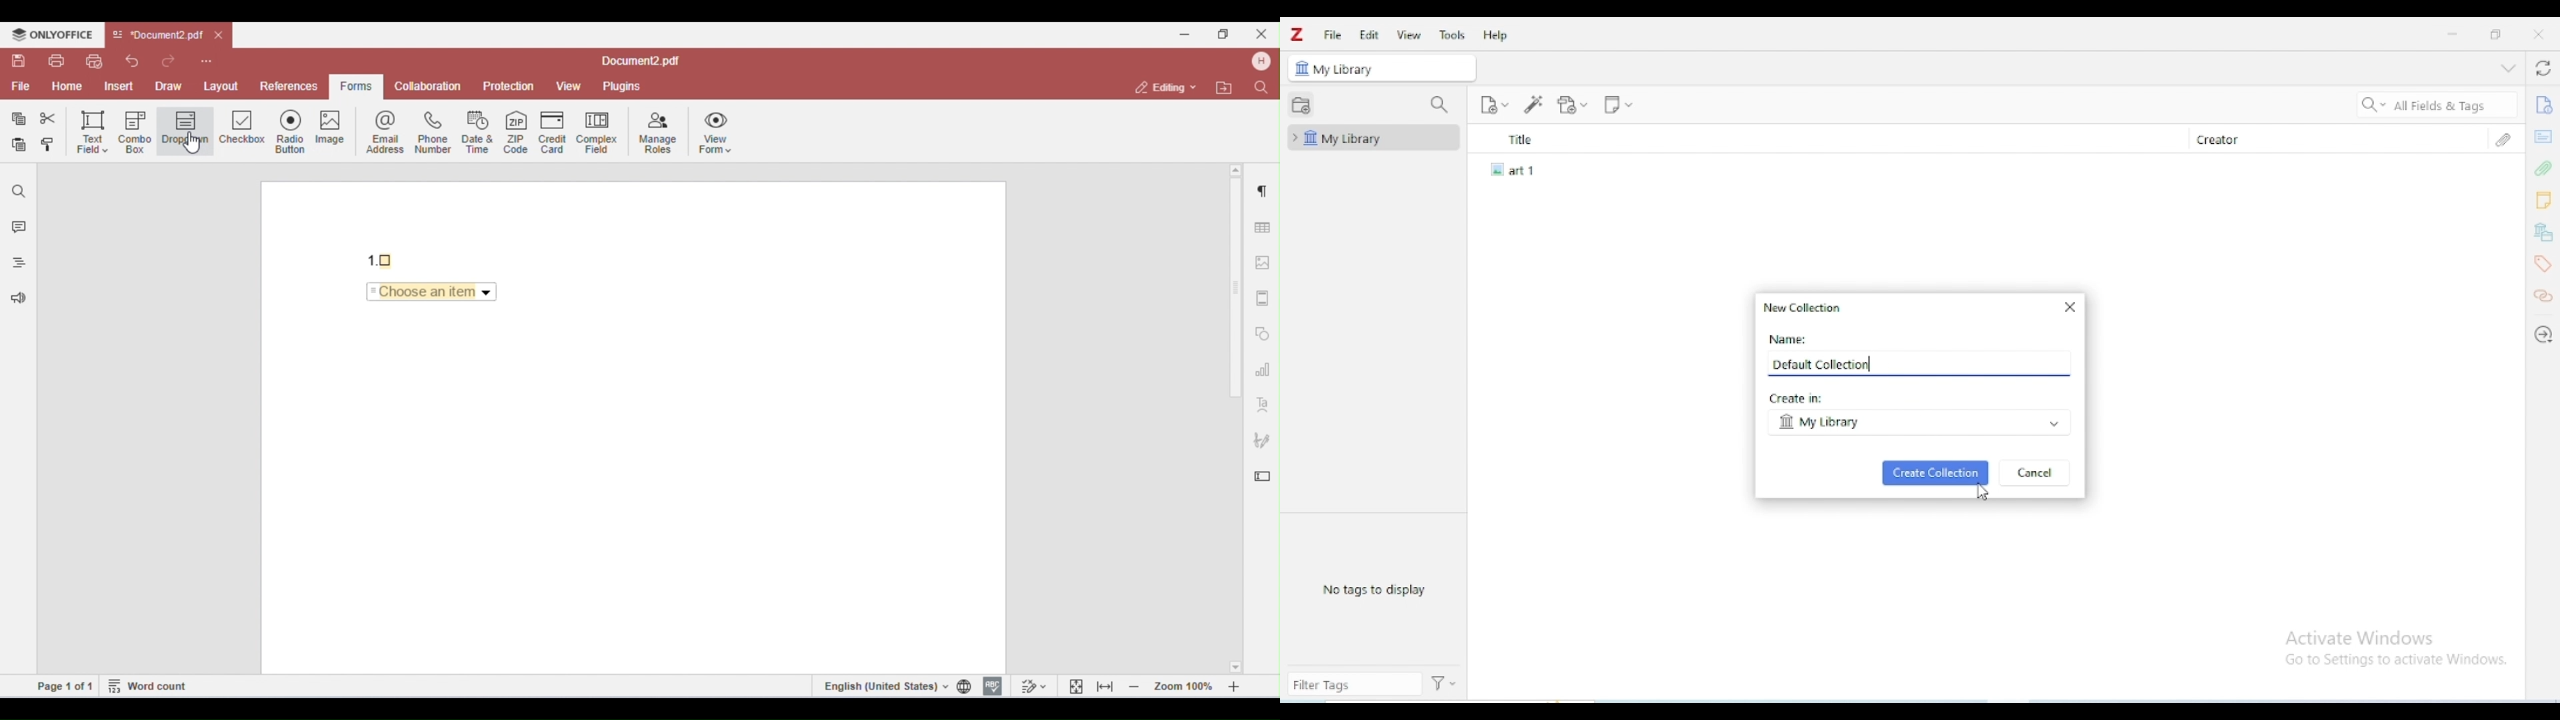 This screenshot has height=728, width=2576. Describe the element at coordinates (1494, 104) in the screenshot. I see `new item` at that location.